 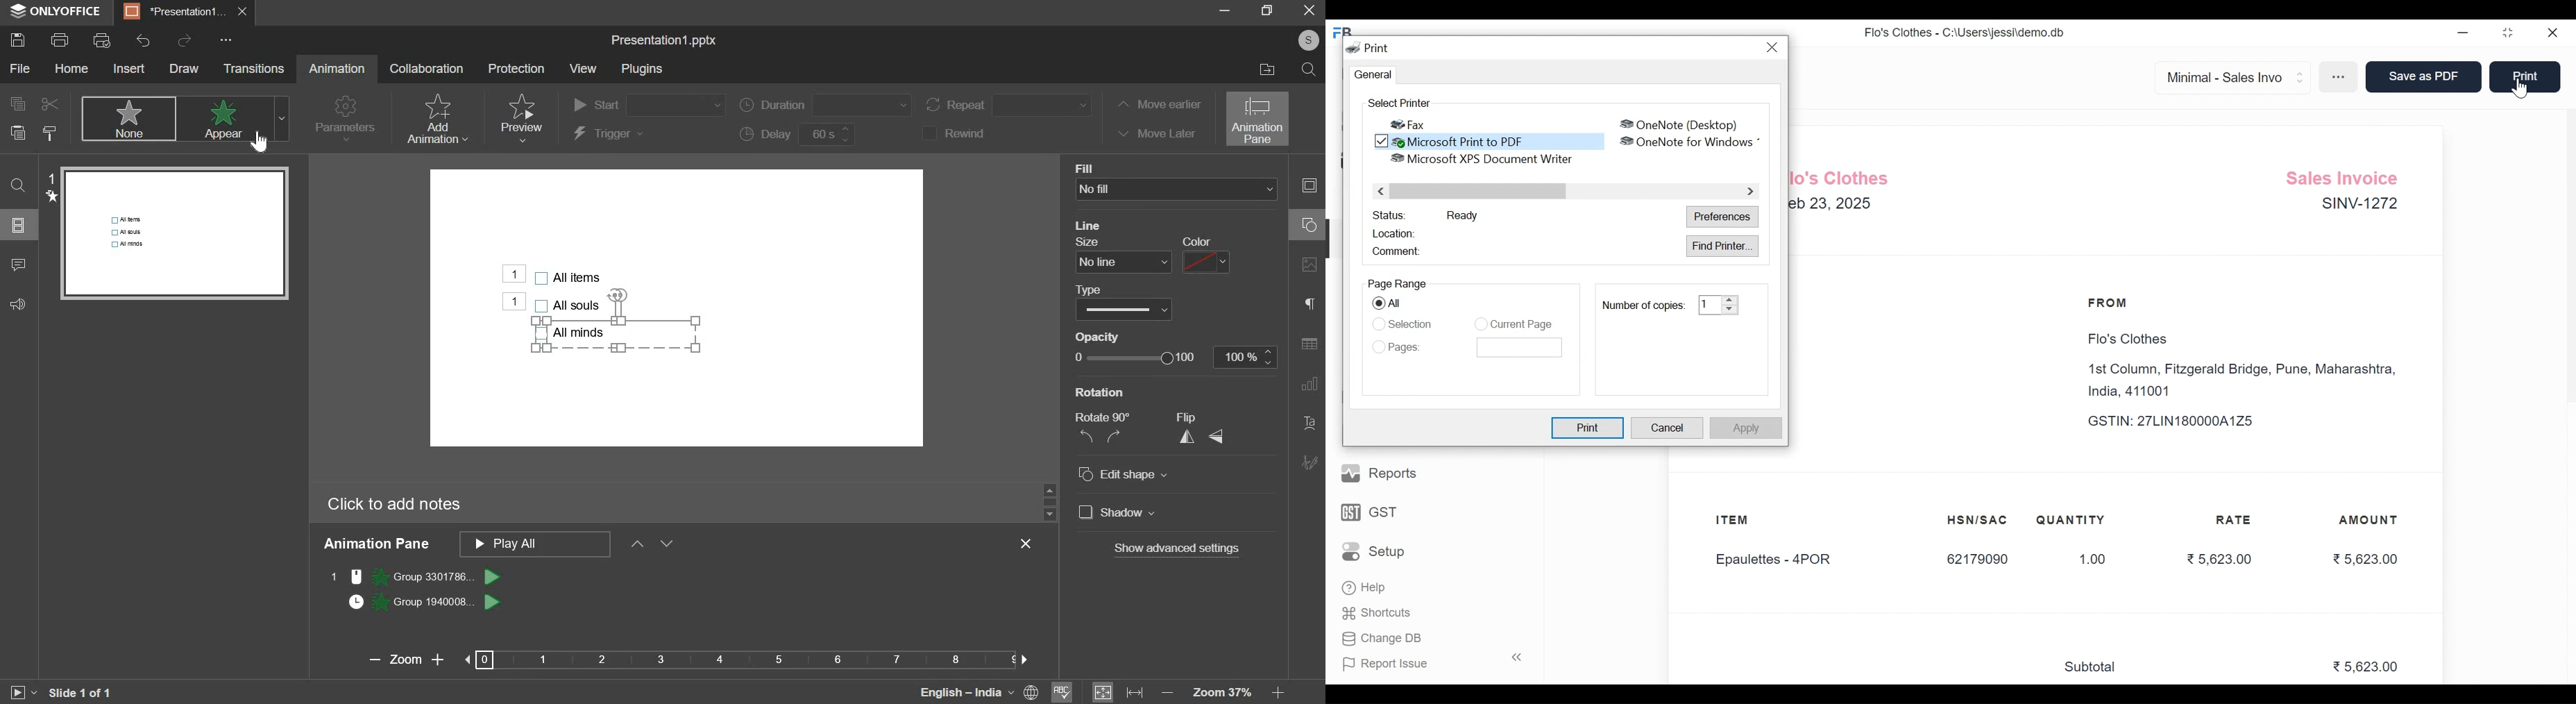 I want to click on Microsoft XPS Document Writer, so click(x=1480, y=159).